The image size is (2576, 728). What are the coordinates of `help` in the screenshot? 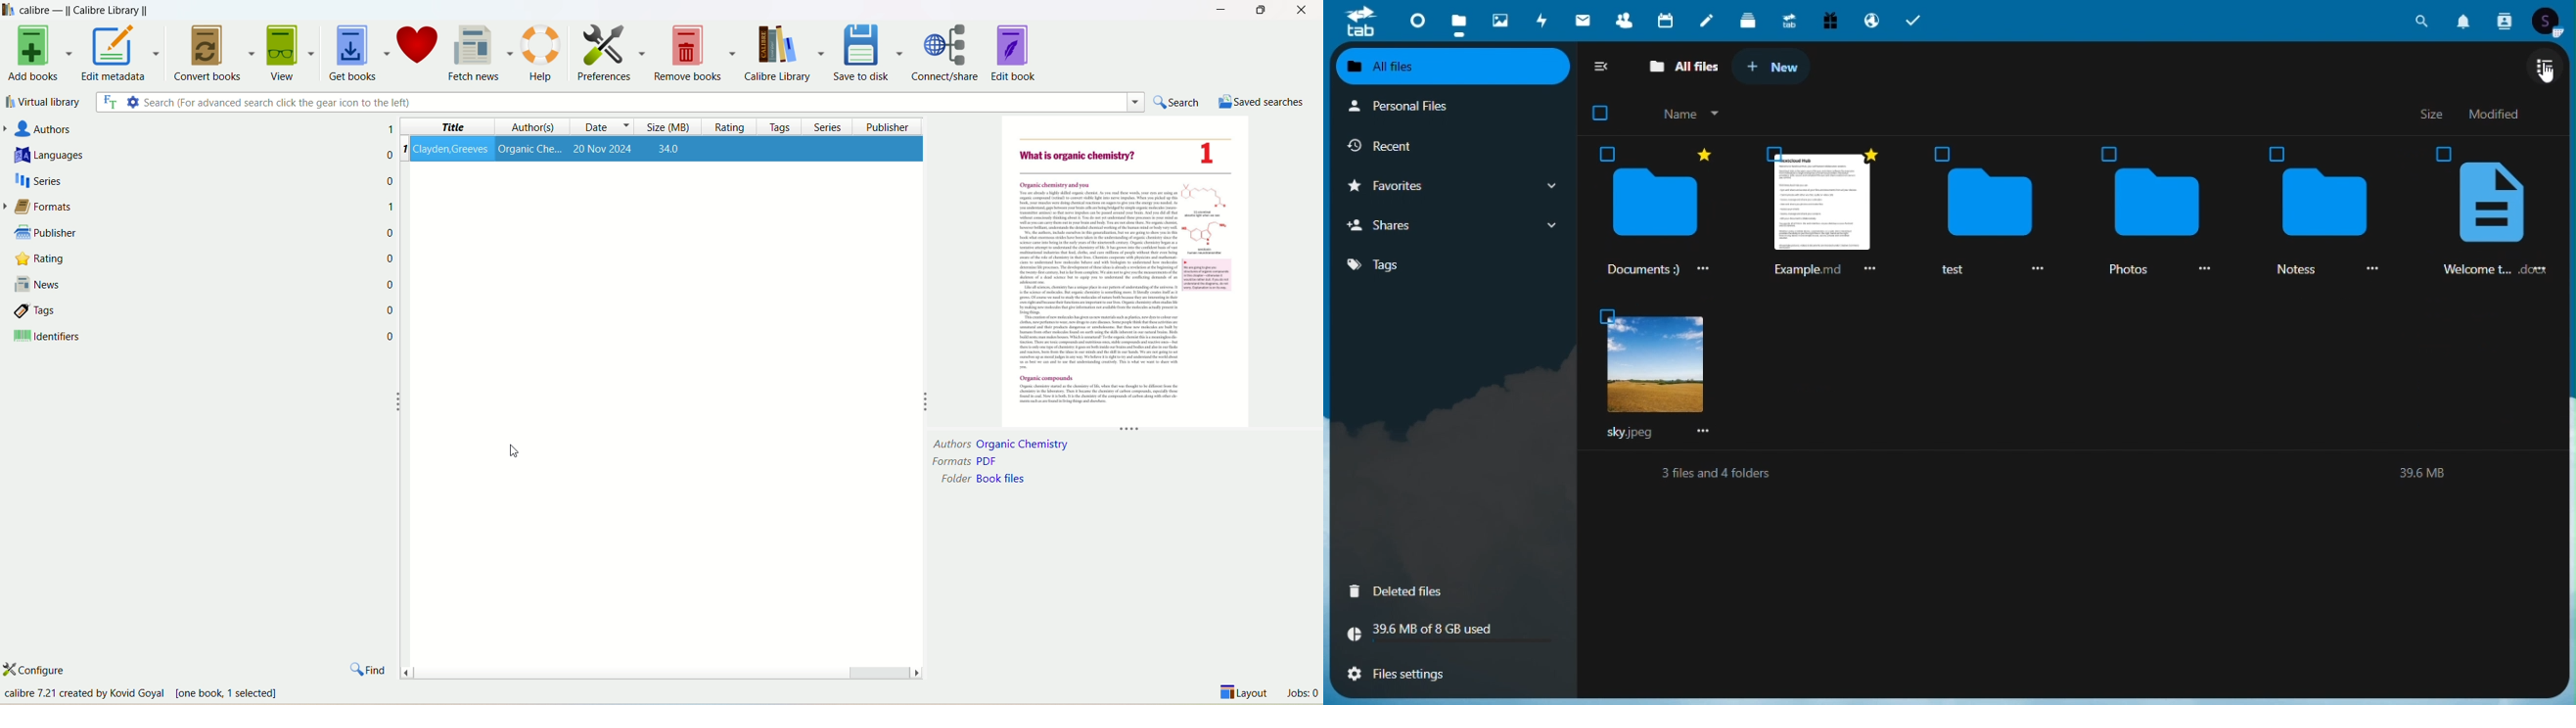 It's located at (543, 53).